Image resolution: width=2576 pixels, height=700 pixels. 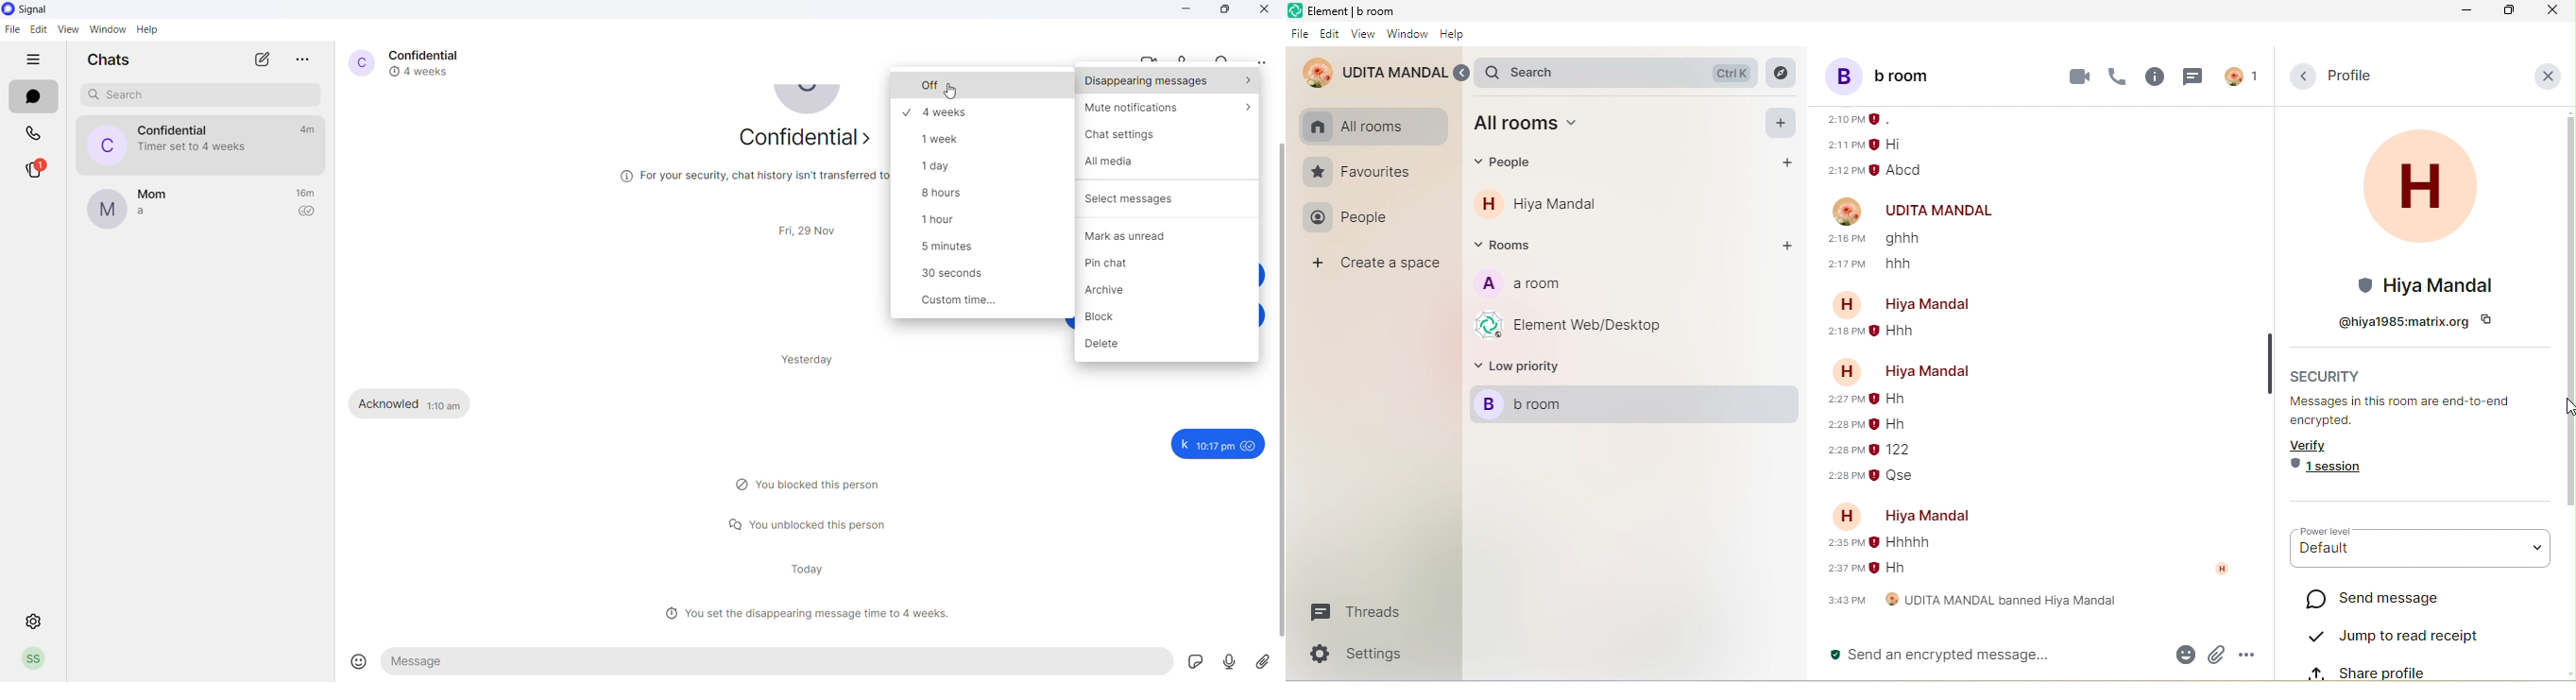 I want to click on account name-hiya mandal, so click(x=1912, y=515).